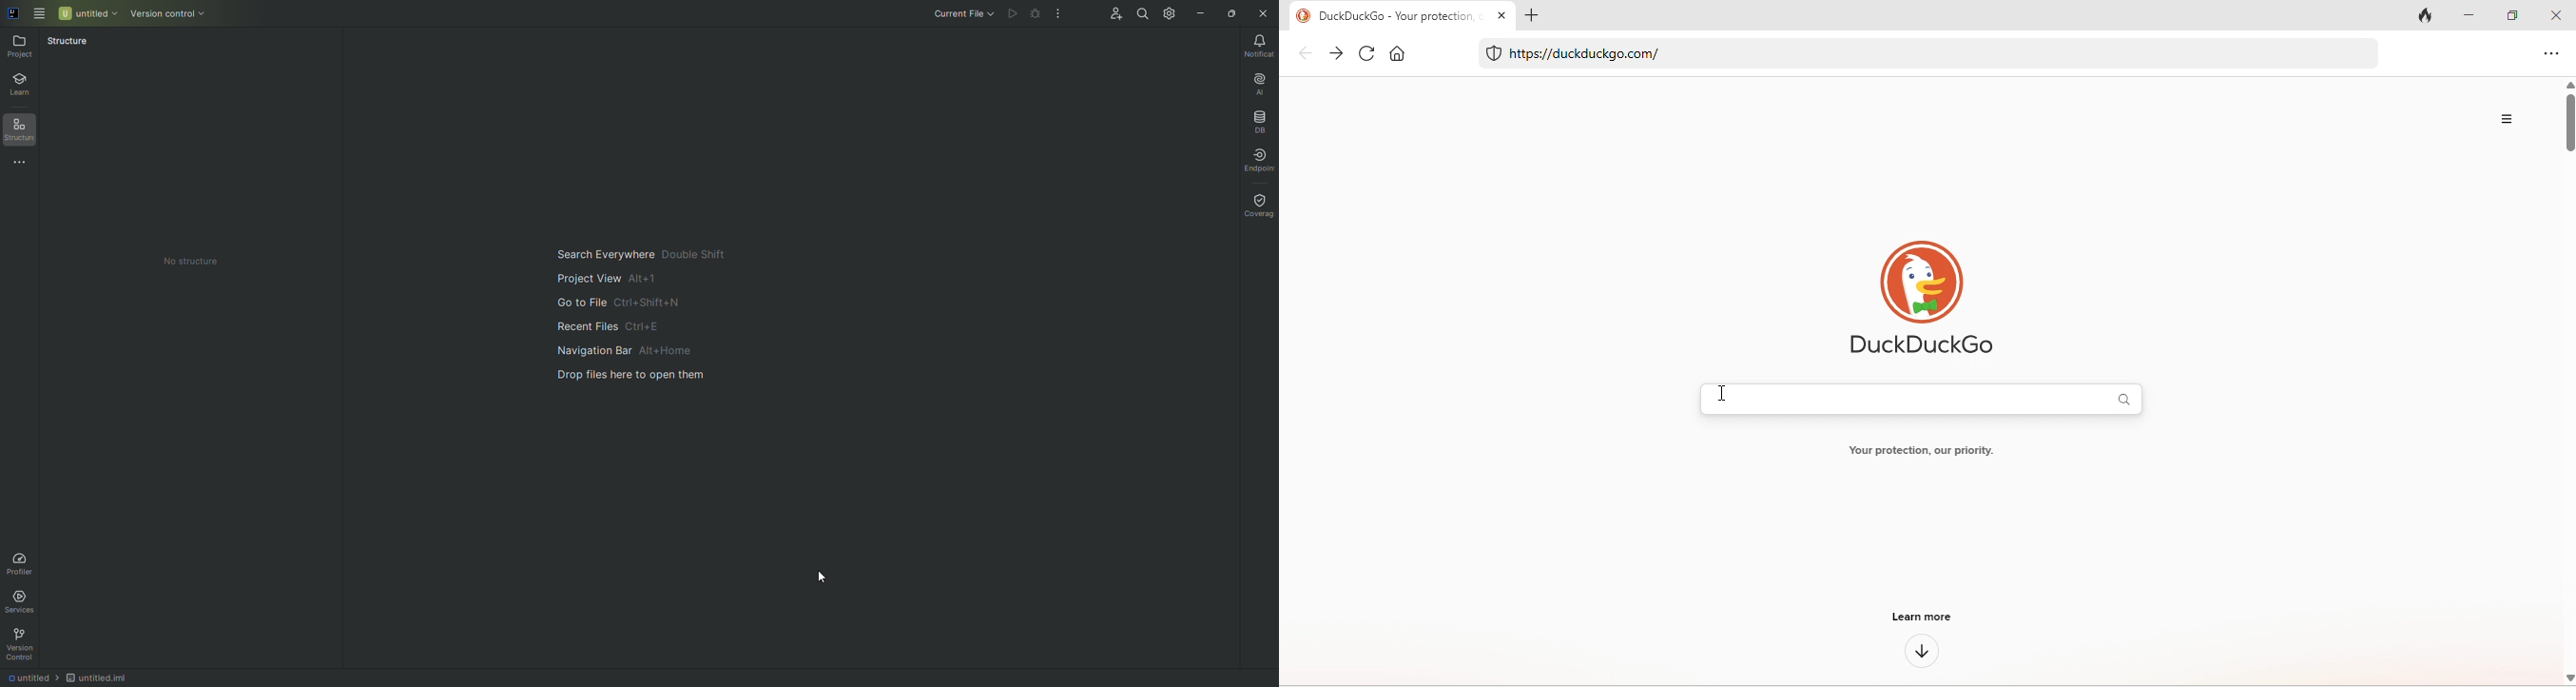  Describe the element at coordinates (1144, 14) in the screenshot. I see `Search` at that location.